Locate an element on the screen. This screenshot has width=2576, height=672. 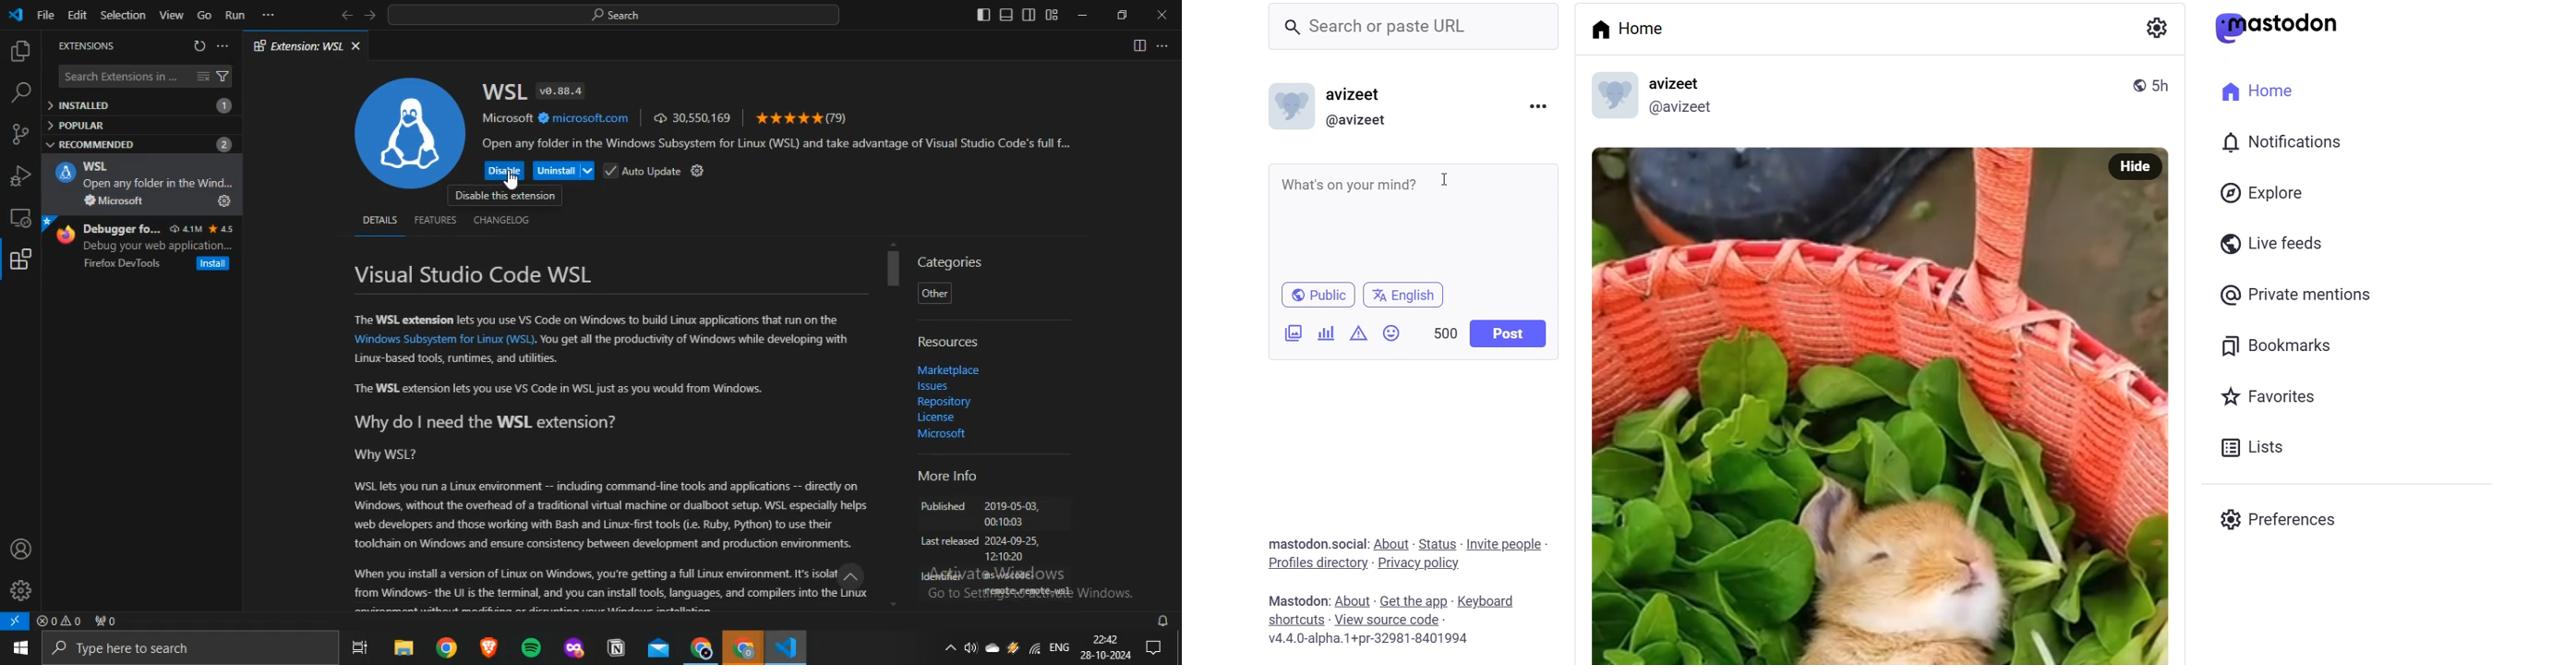
file explorer is located at coordinates (404, 647).